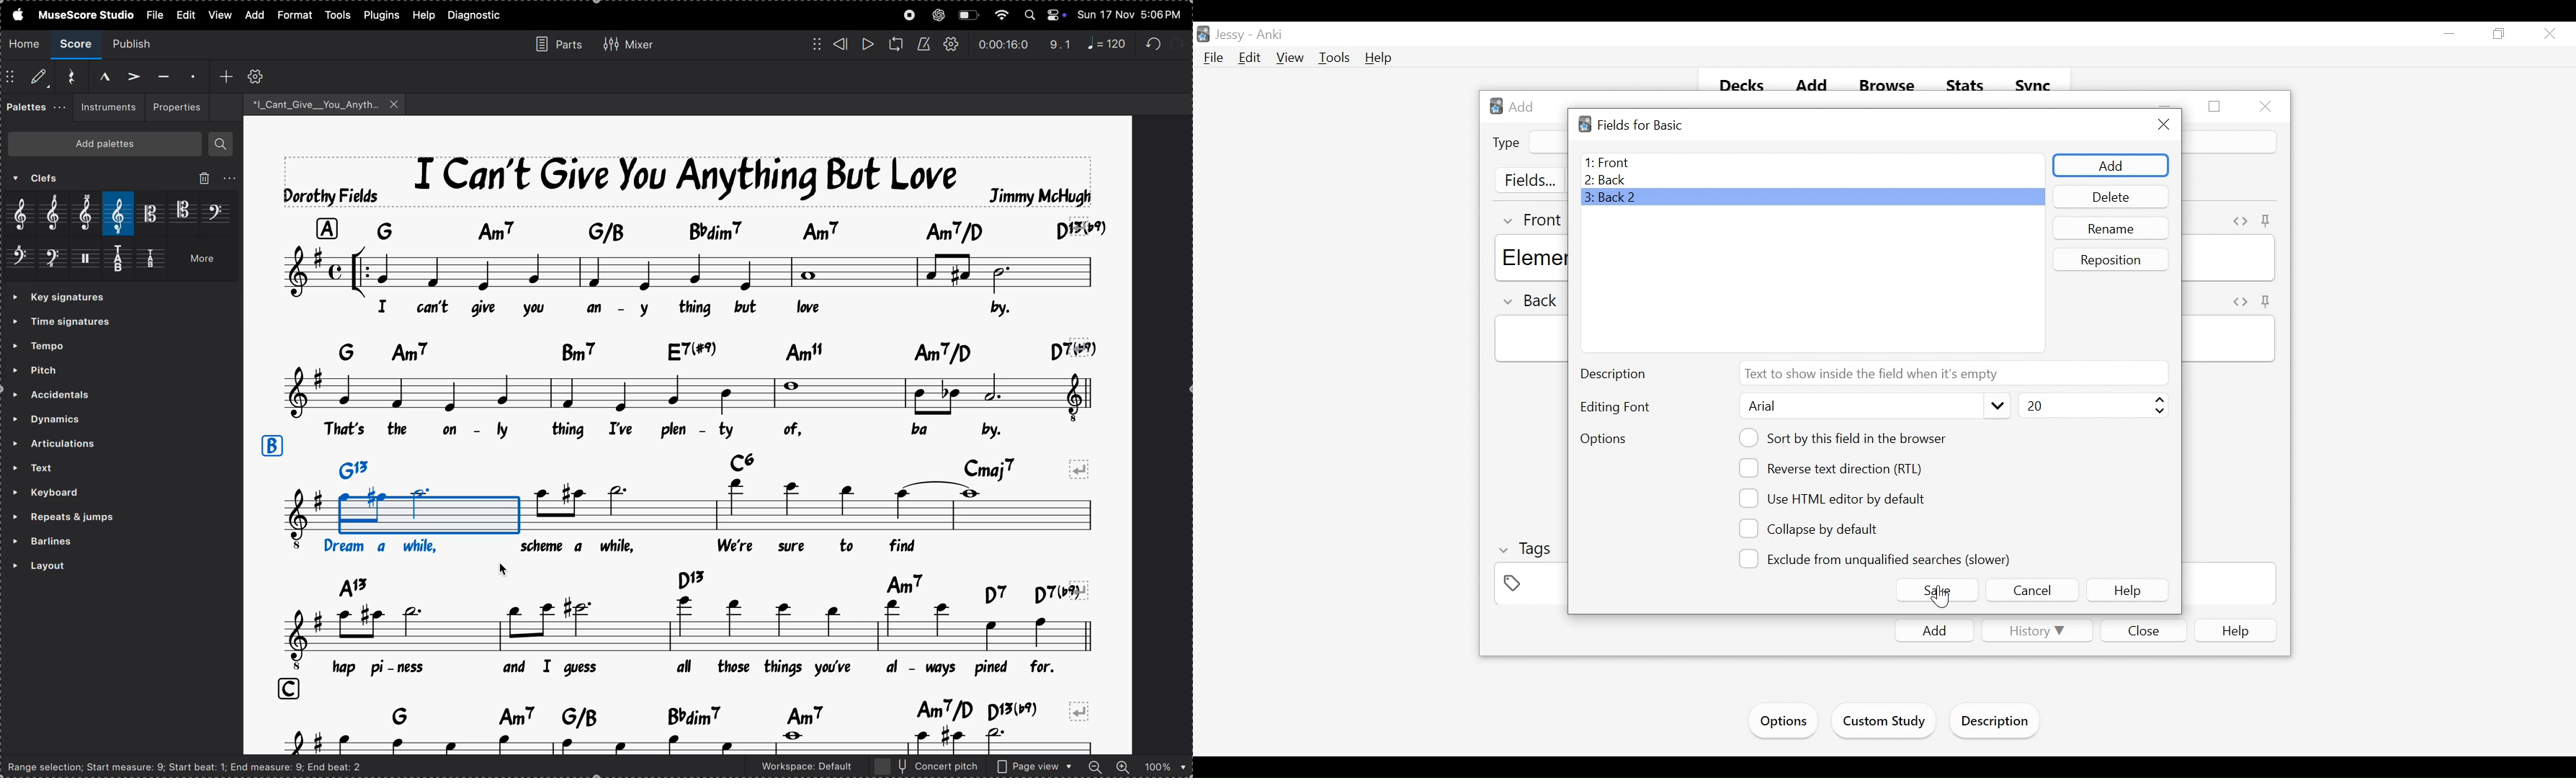 The width and height of the screenshot is (2576, 784). What do you see at coordinates (1233, 35) in the screenshot?
I see `User Name` at bounding box center [1233, 35].